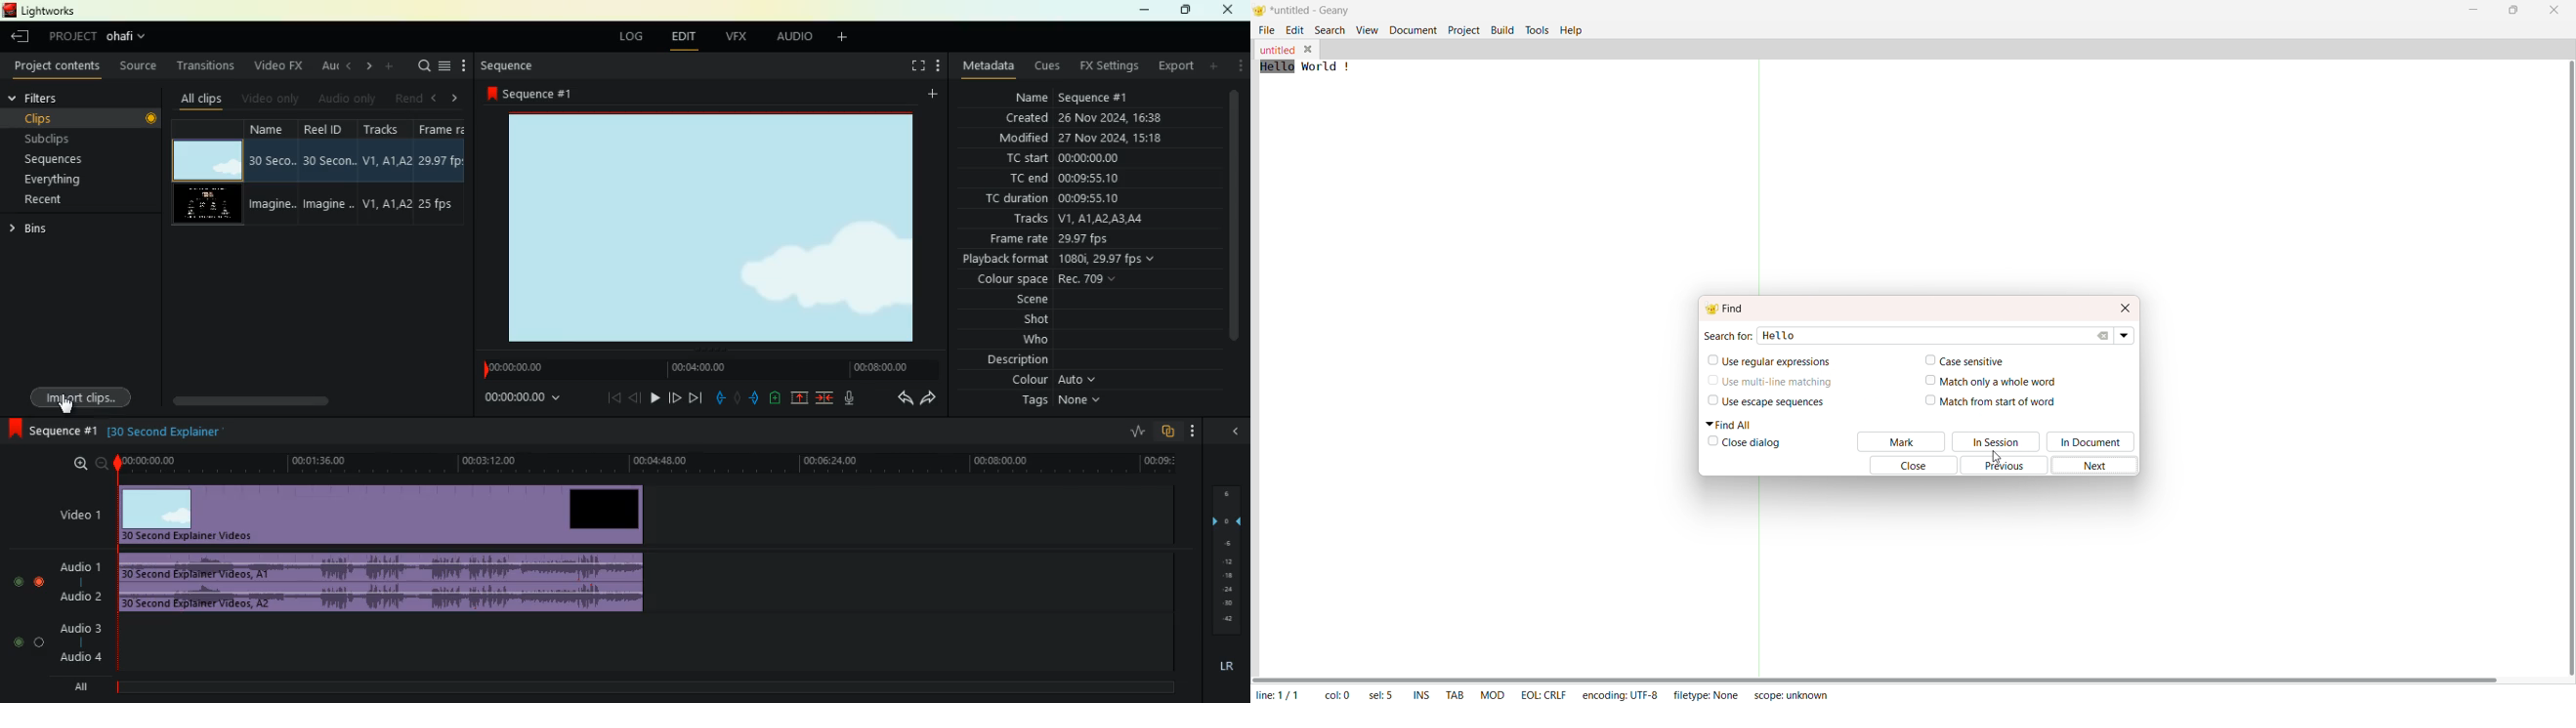  I want to click on edit, so click(689, 39).